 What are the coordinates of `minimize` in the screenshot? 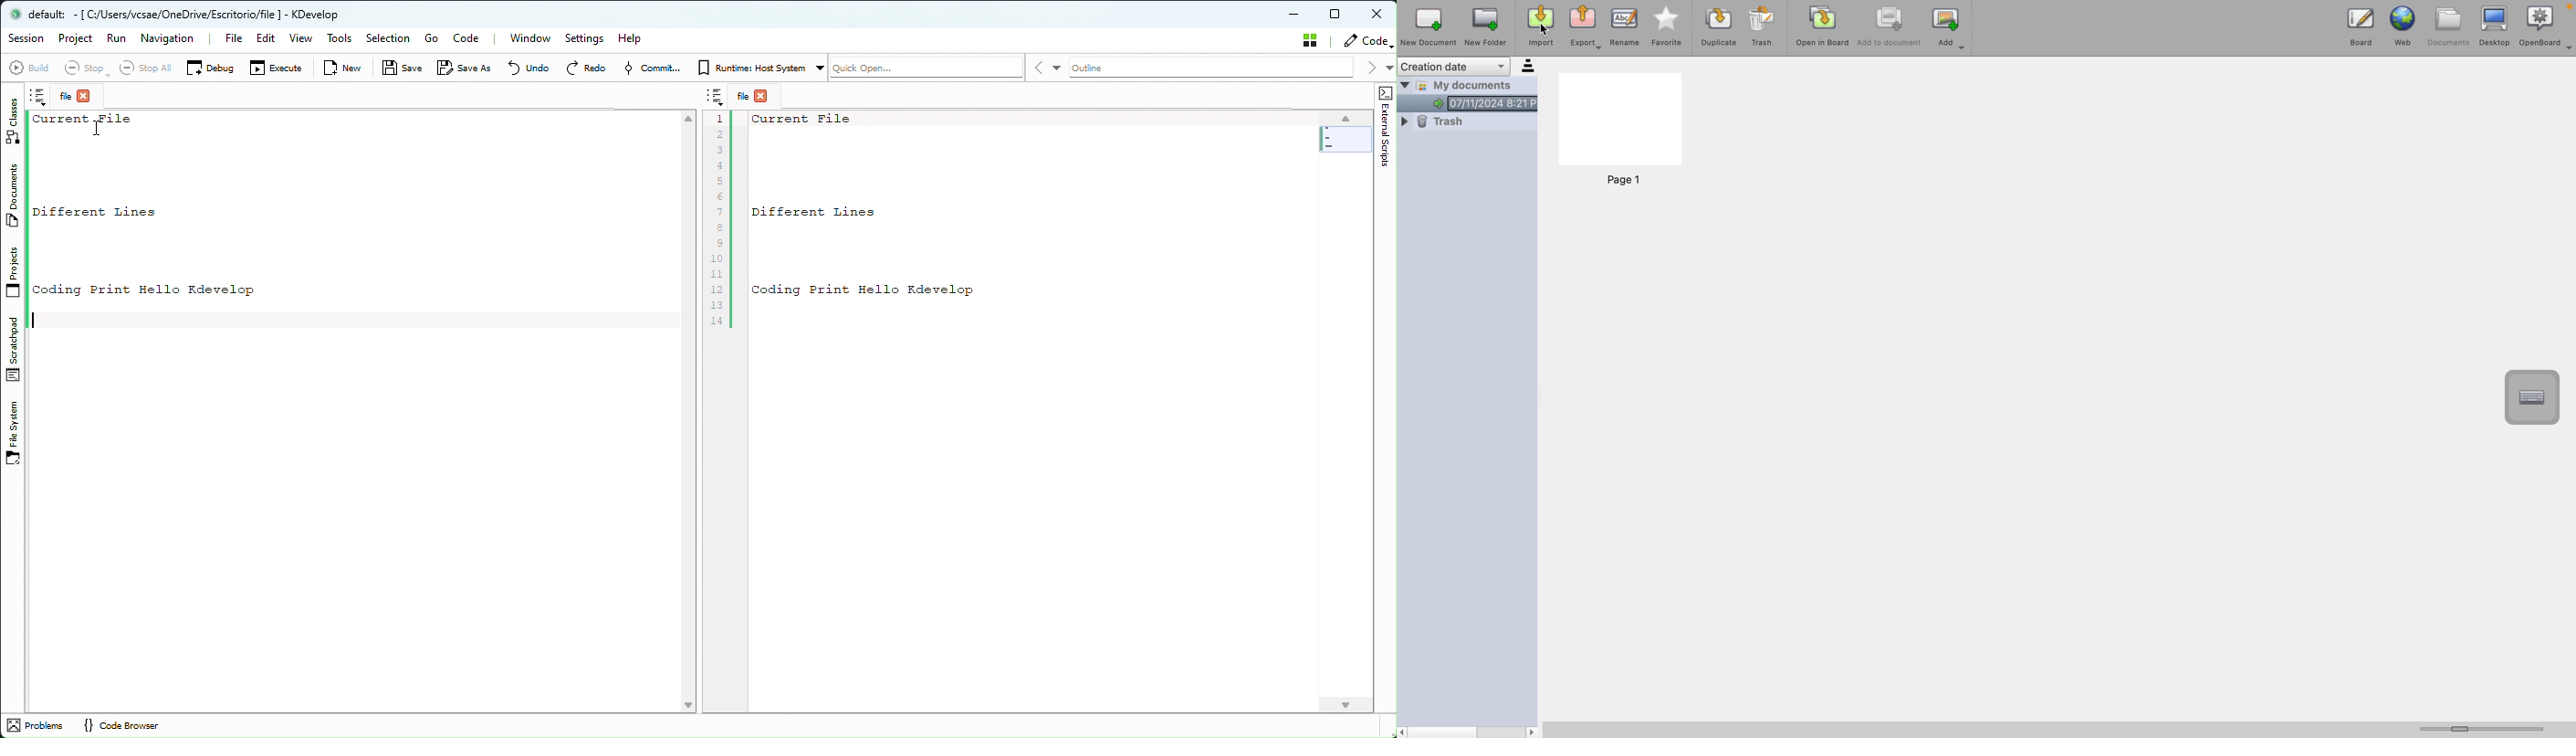 It's located at (1293, 13).